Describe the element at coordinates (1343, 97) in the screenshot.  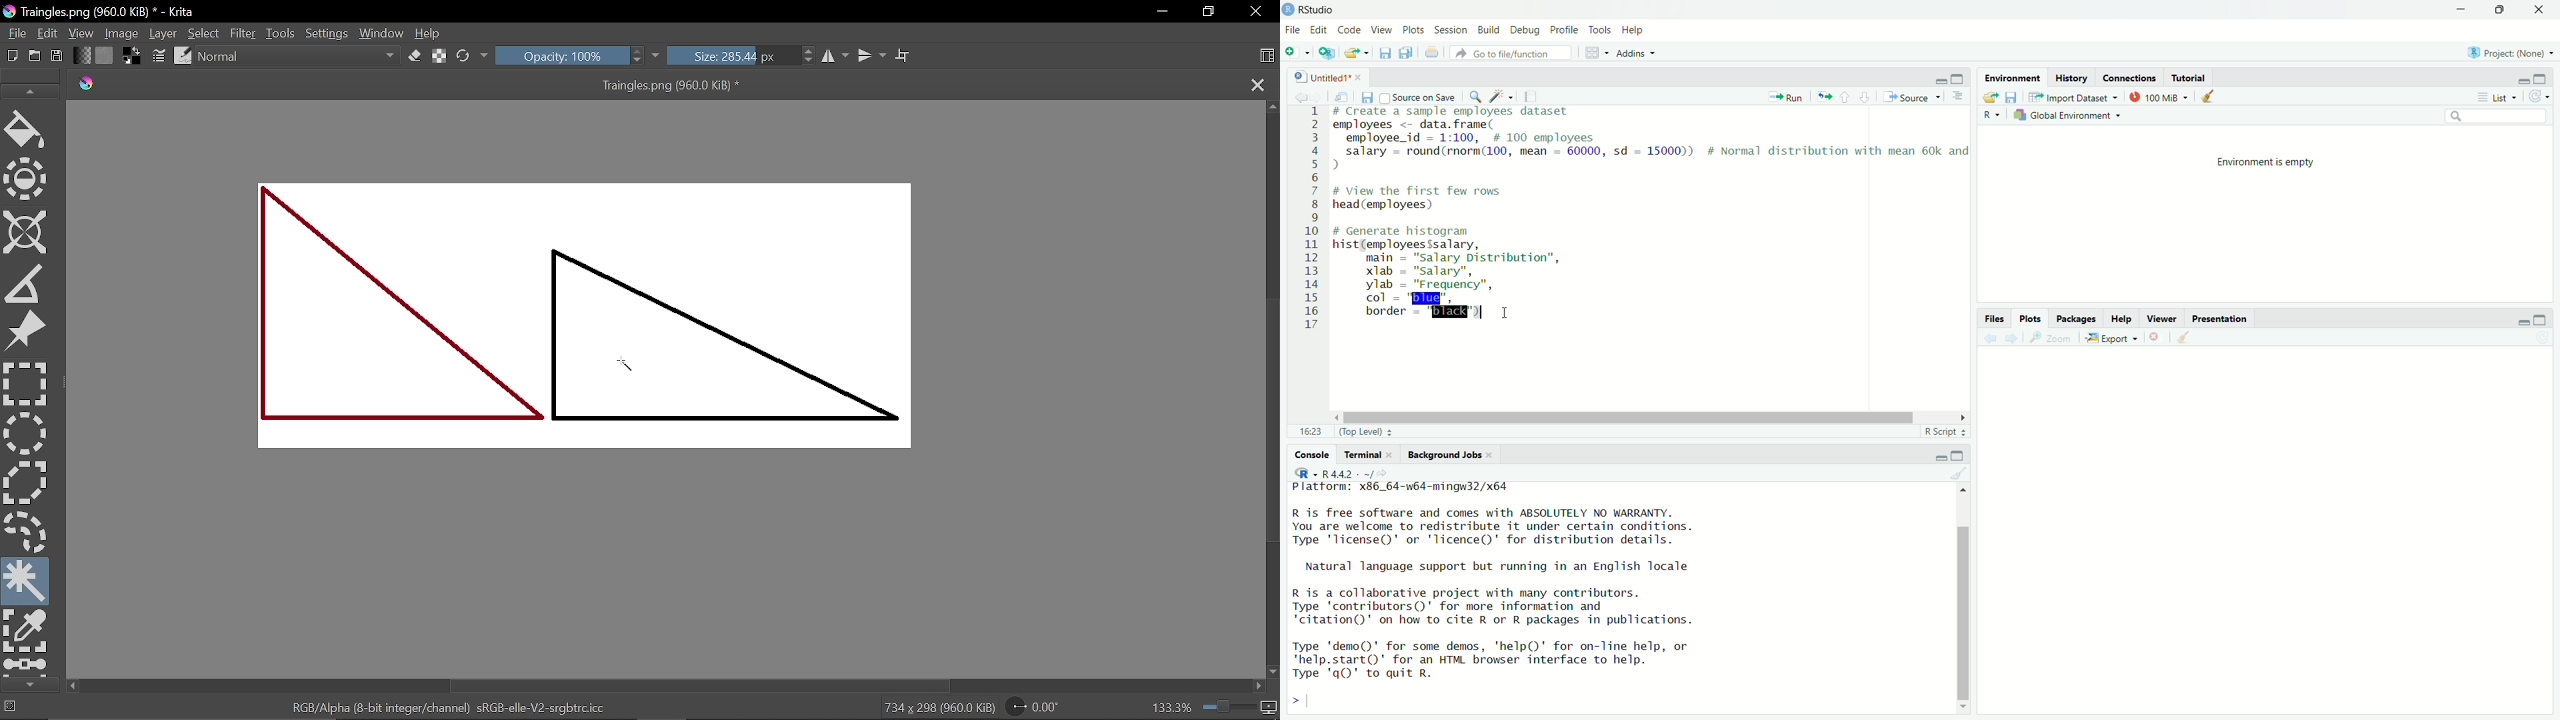
I see `search documnet` at that location.